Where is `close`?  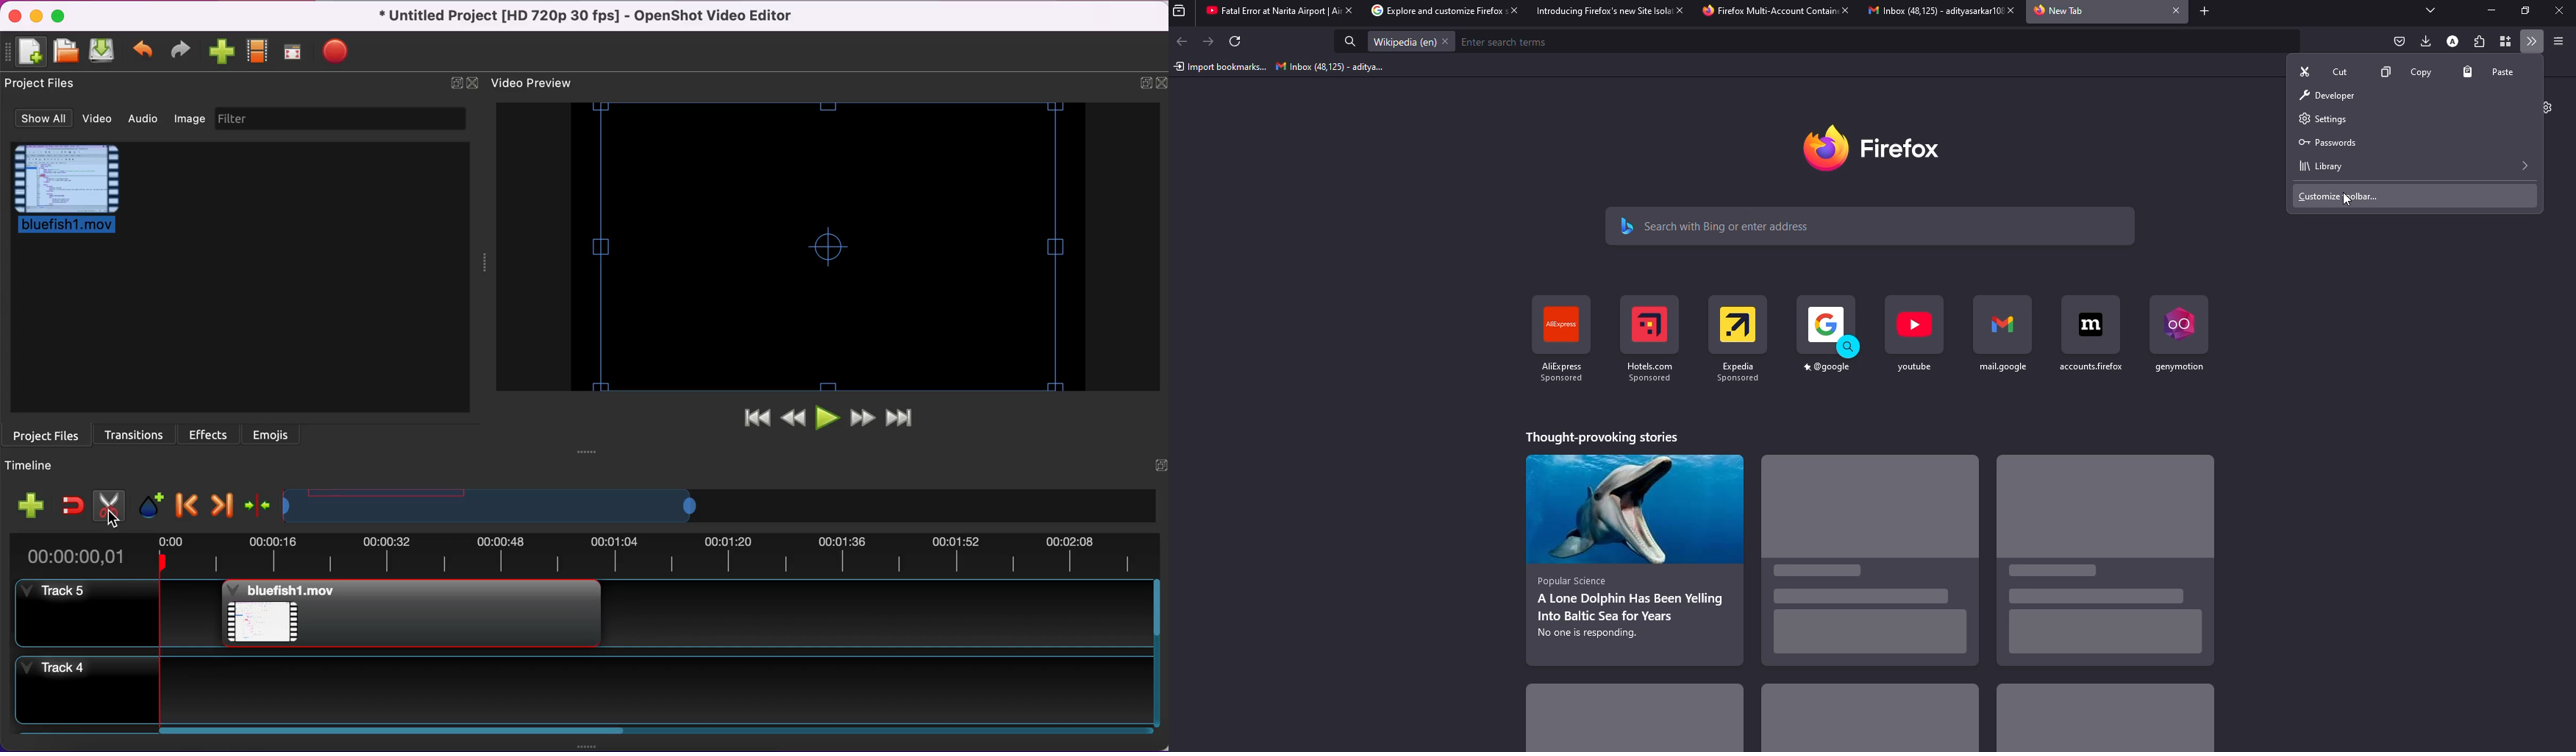
close is located at coordinates (1844, 11).